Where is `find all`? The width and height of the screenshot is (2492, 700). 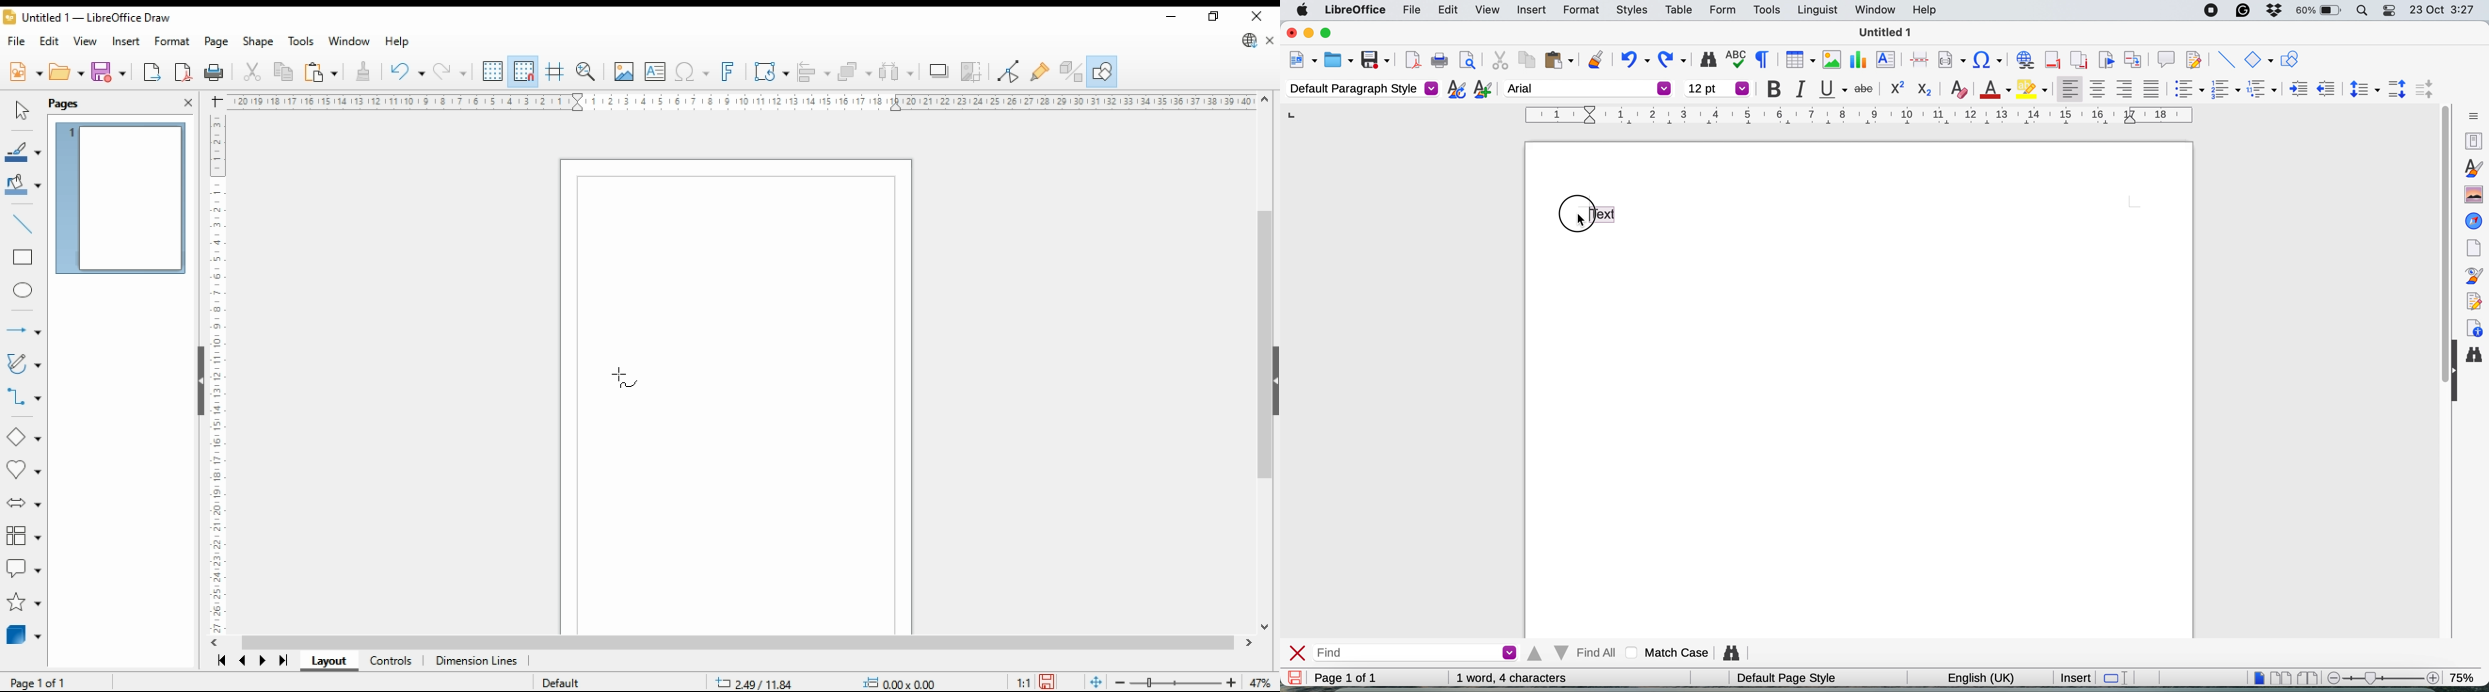 find all is located at coordinates (1571, 653).